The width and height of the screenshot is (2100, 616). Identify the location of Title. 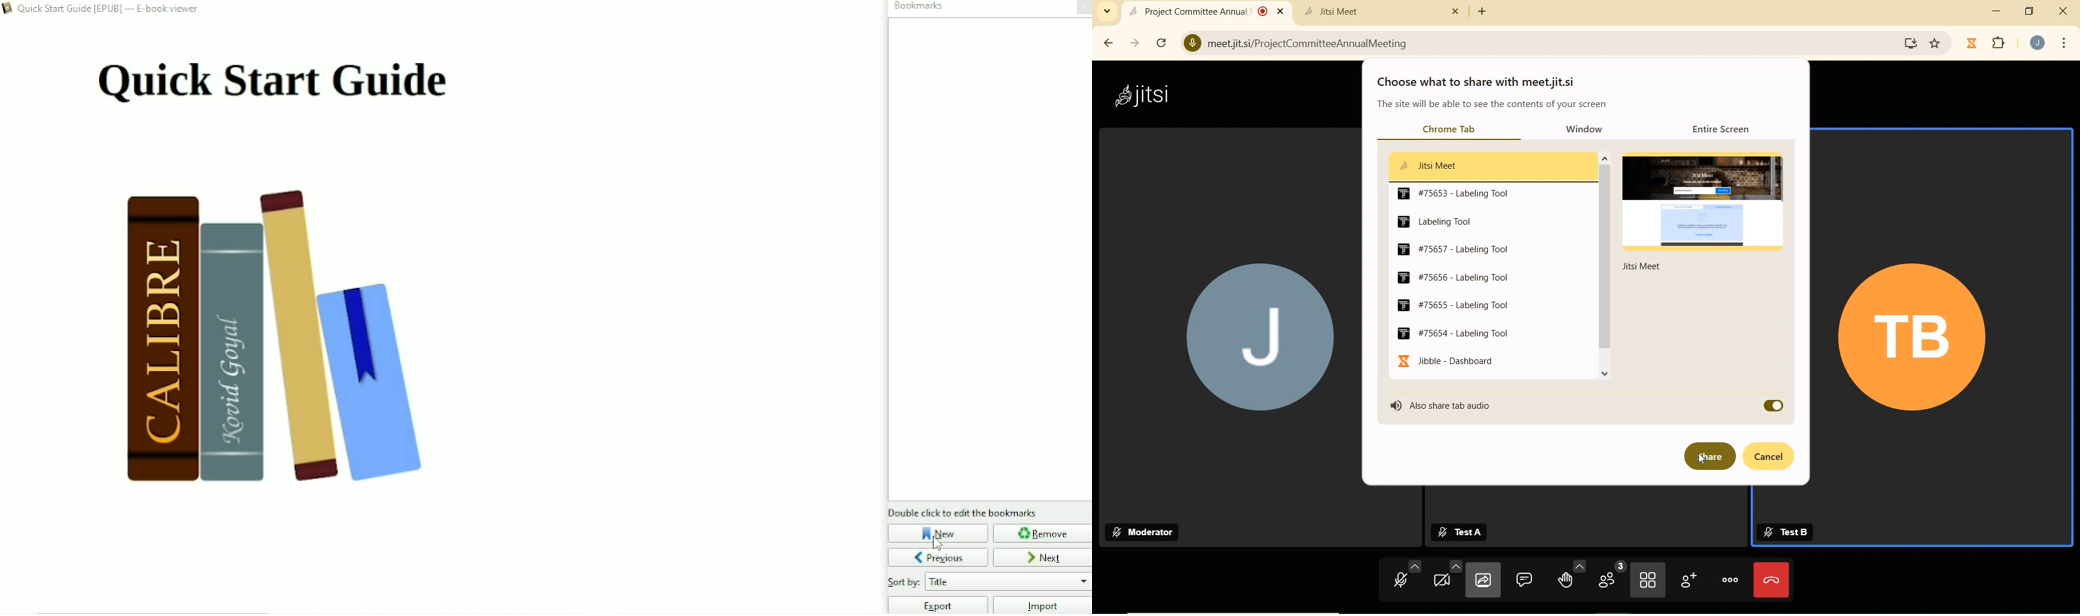
(272, 82).